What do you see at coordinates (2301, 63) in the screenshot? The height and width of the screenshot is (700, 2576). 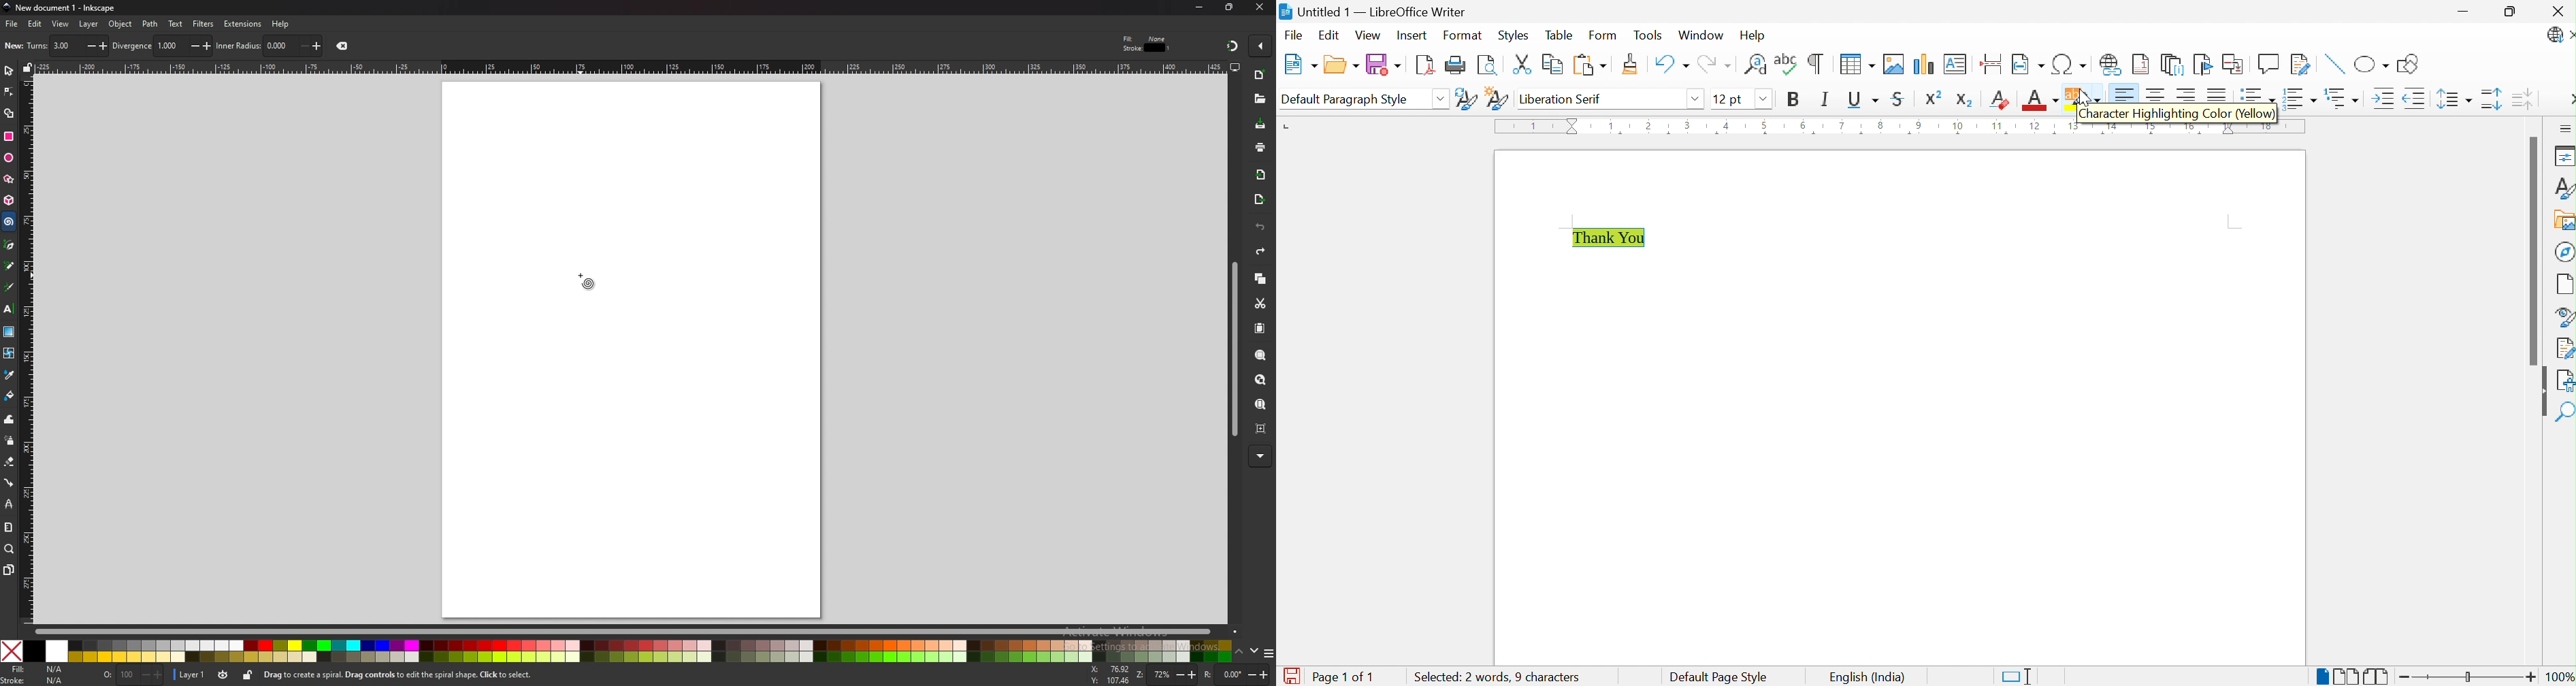 I see `Show Track Changes Functions` at bounding box center [2301, 63].